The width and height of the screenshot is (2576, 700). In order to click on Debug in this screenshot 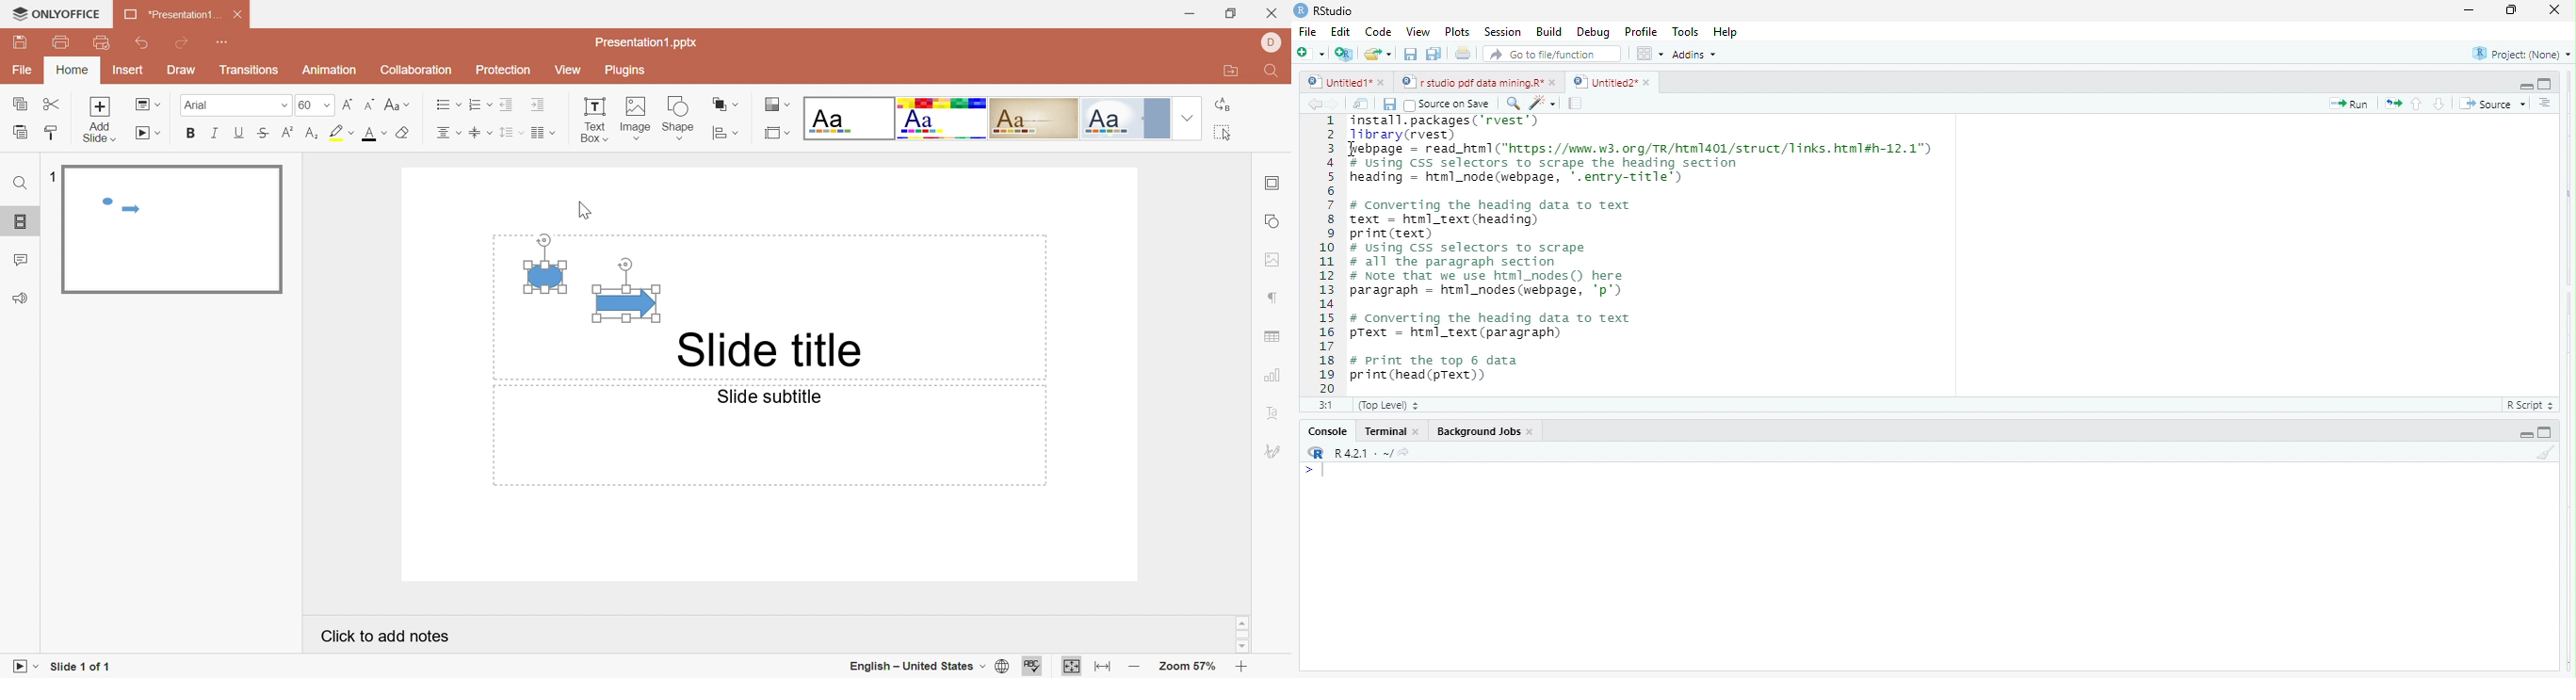, I will do `click(1594, 33)`.